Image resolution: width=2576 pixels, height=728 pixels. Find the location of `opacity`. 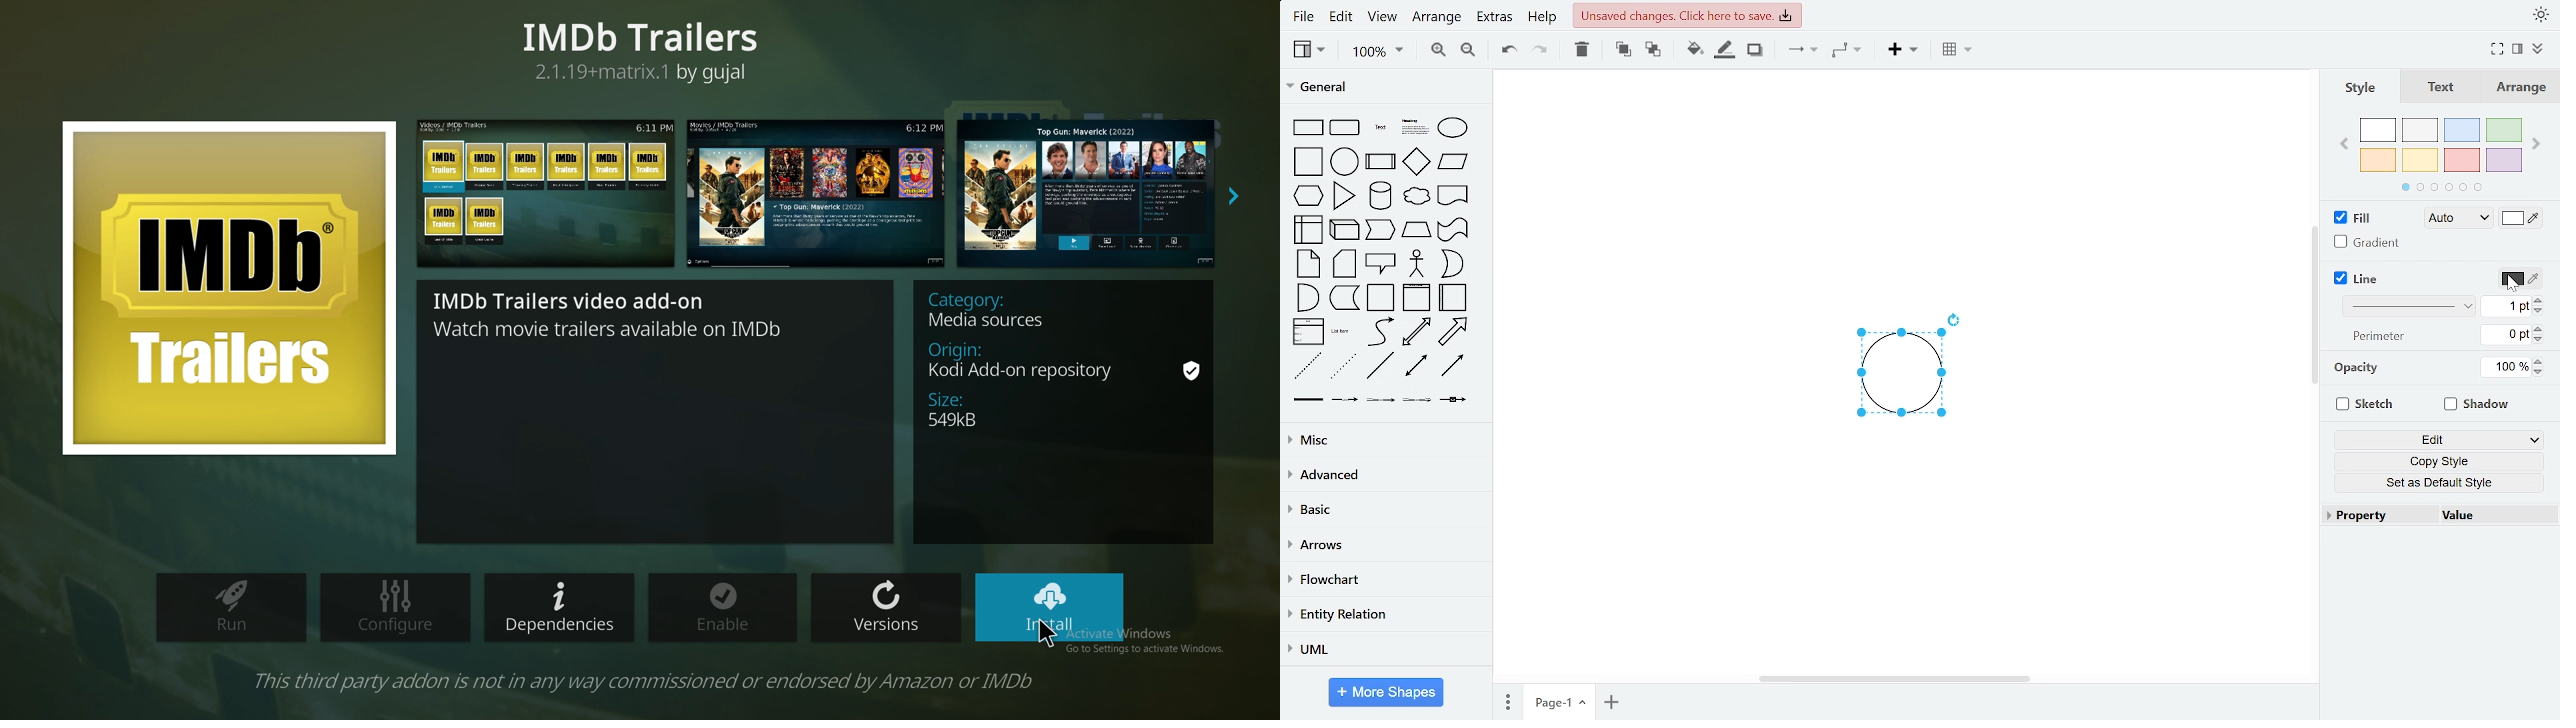

opacity is located at coordinates (2356, 367).